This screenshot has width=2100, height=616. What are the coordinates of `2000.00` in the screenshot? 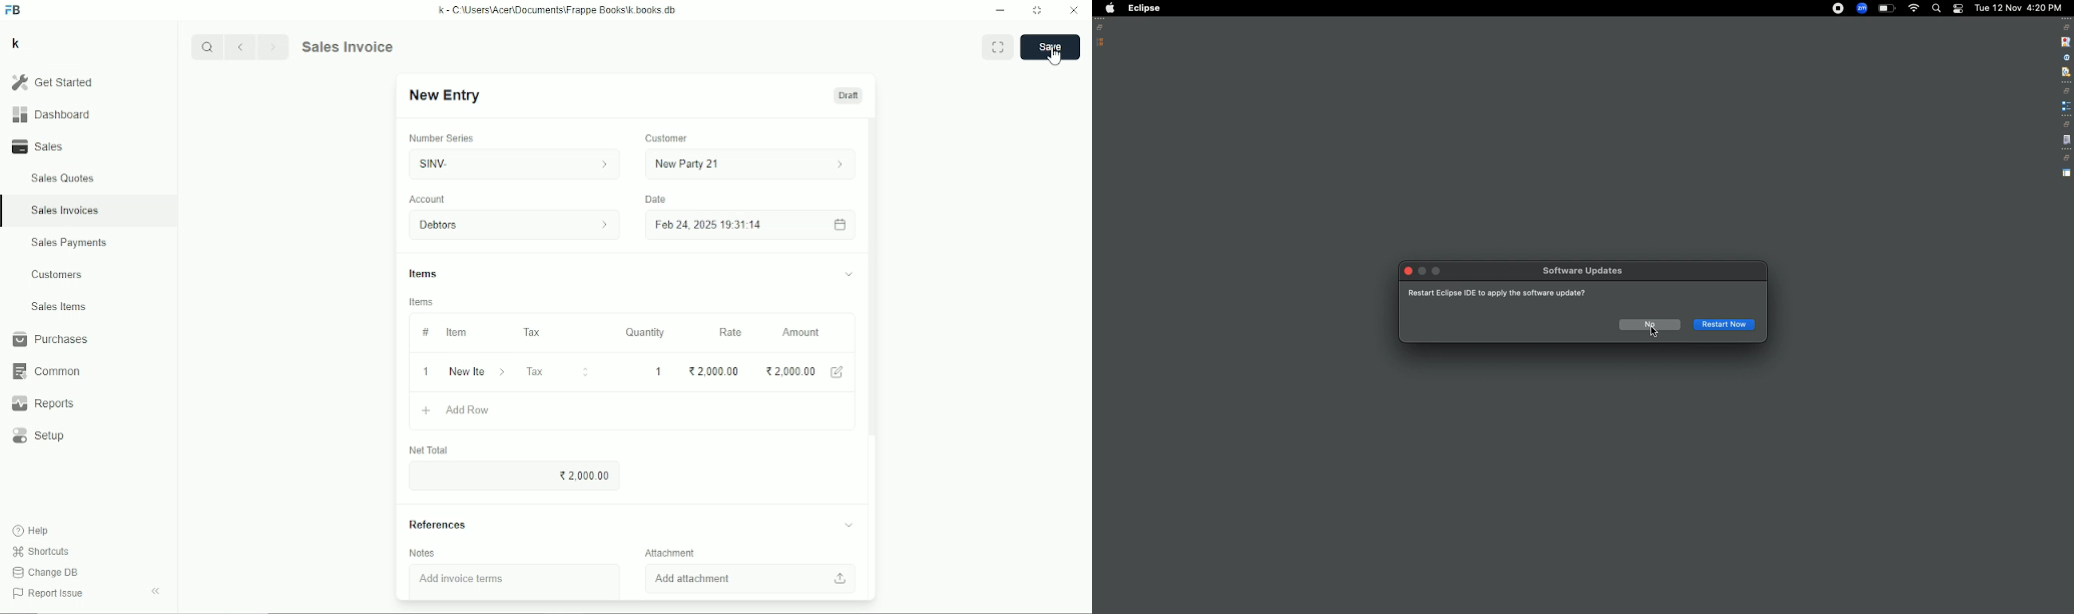 It's located at (713, 371).